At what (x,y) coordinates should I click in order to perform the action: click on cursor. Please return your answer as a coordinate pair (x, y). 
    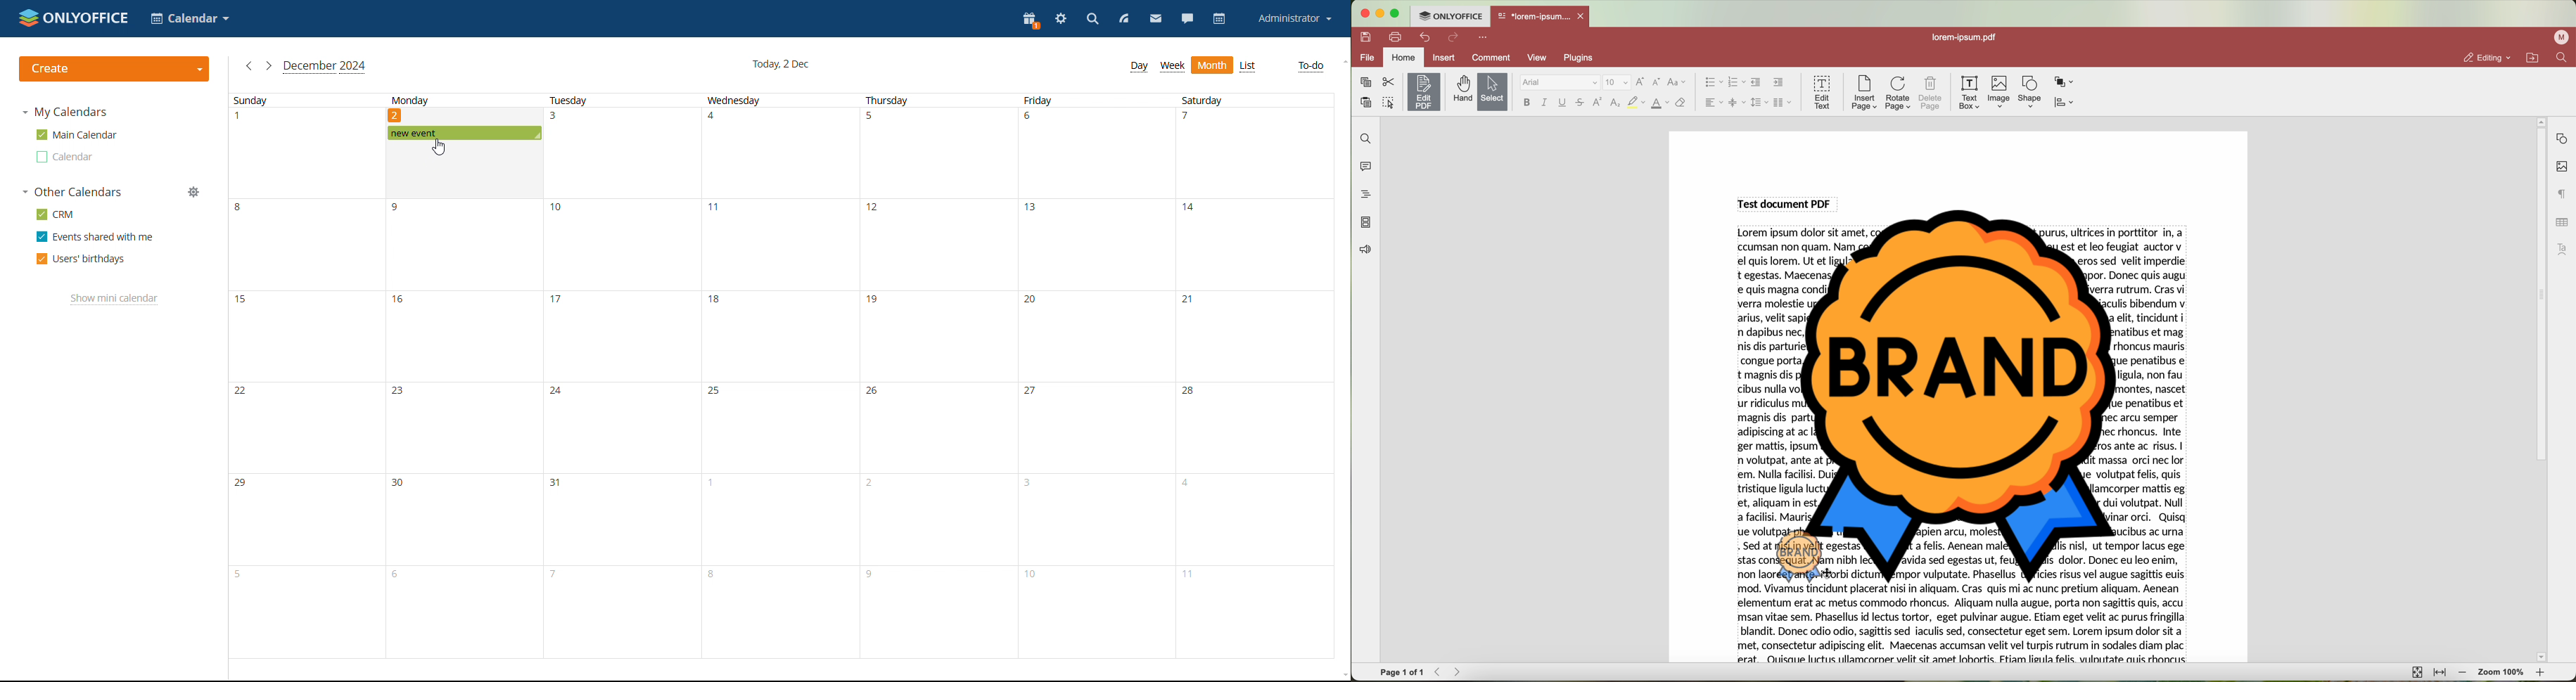
    Looking at the image, I should click on (440, 147).